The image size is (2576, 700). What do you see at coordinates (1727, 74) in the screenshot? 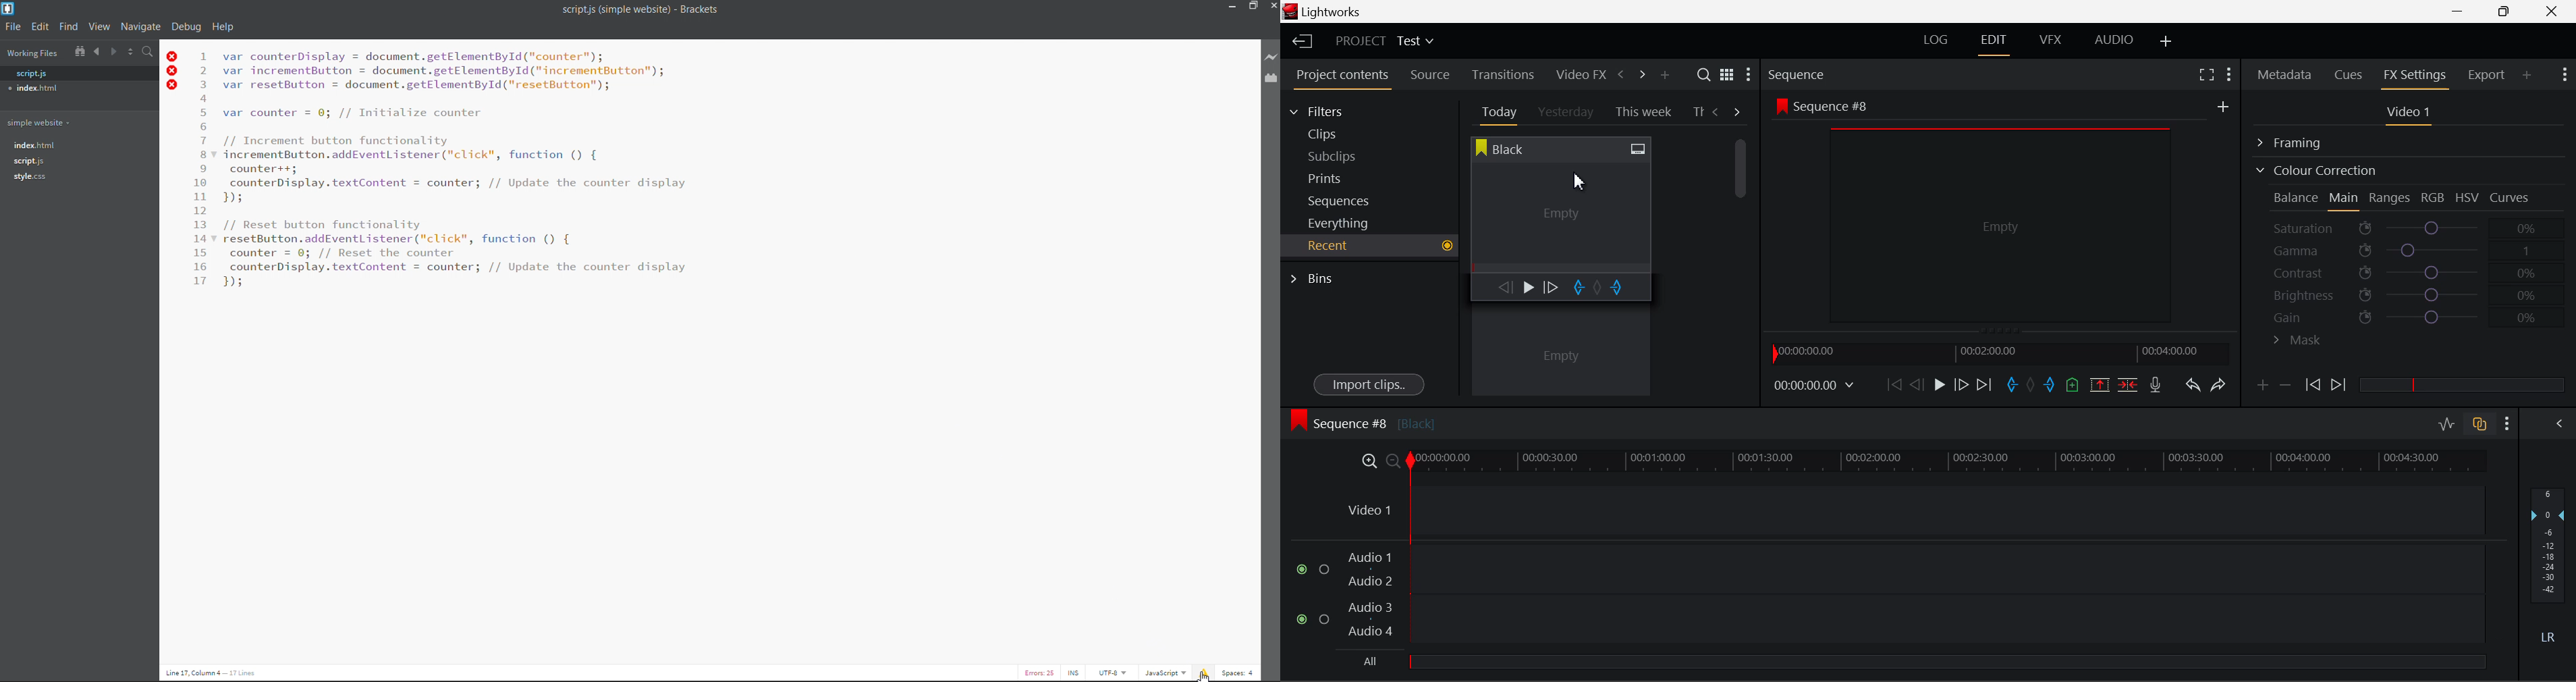
I see `Toggle list and title view` at bounding box center [1727, 74].